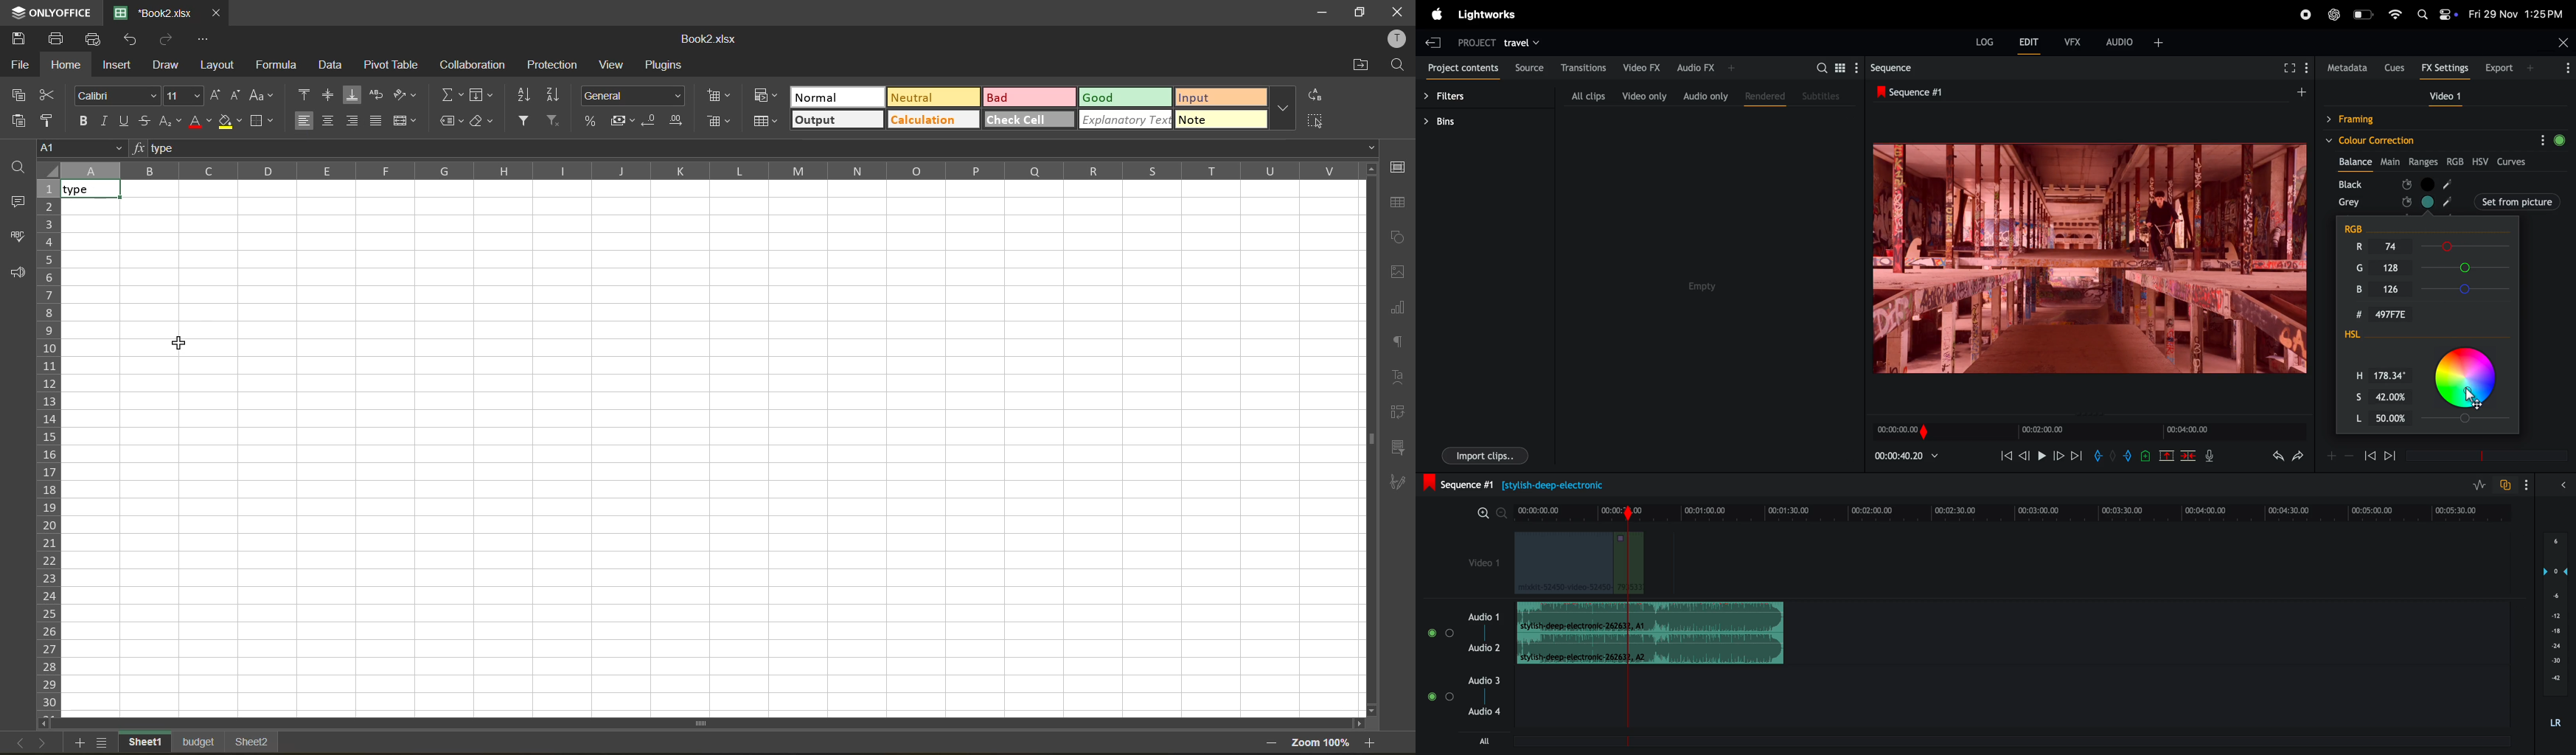 This screenshot has height=756, width=2576. What do you see at coordinates (1374, 742) in the screenshot?
I see `zoom in` at bounding box center [1374, 742].